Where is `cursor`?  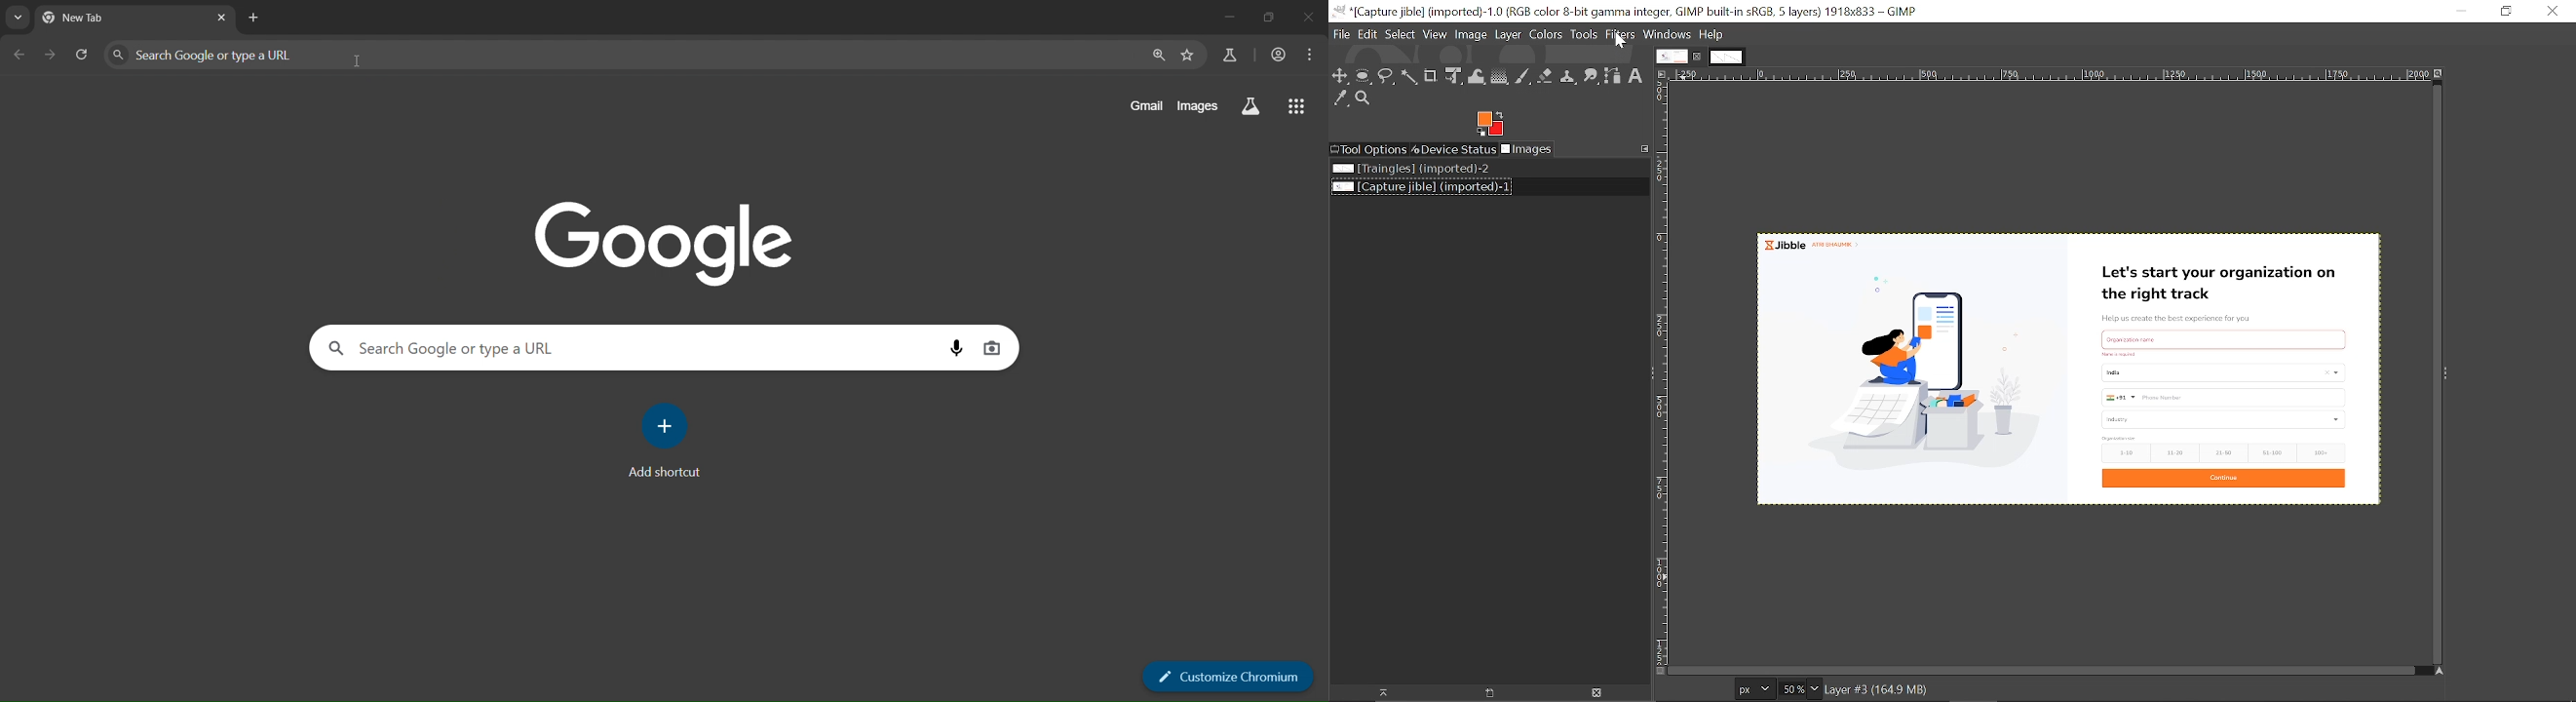
cursor is located at coordinates (358, 64).